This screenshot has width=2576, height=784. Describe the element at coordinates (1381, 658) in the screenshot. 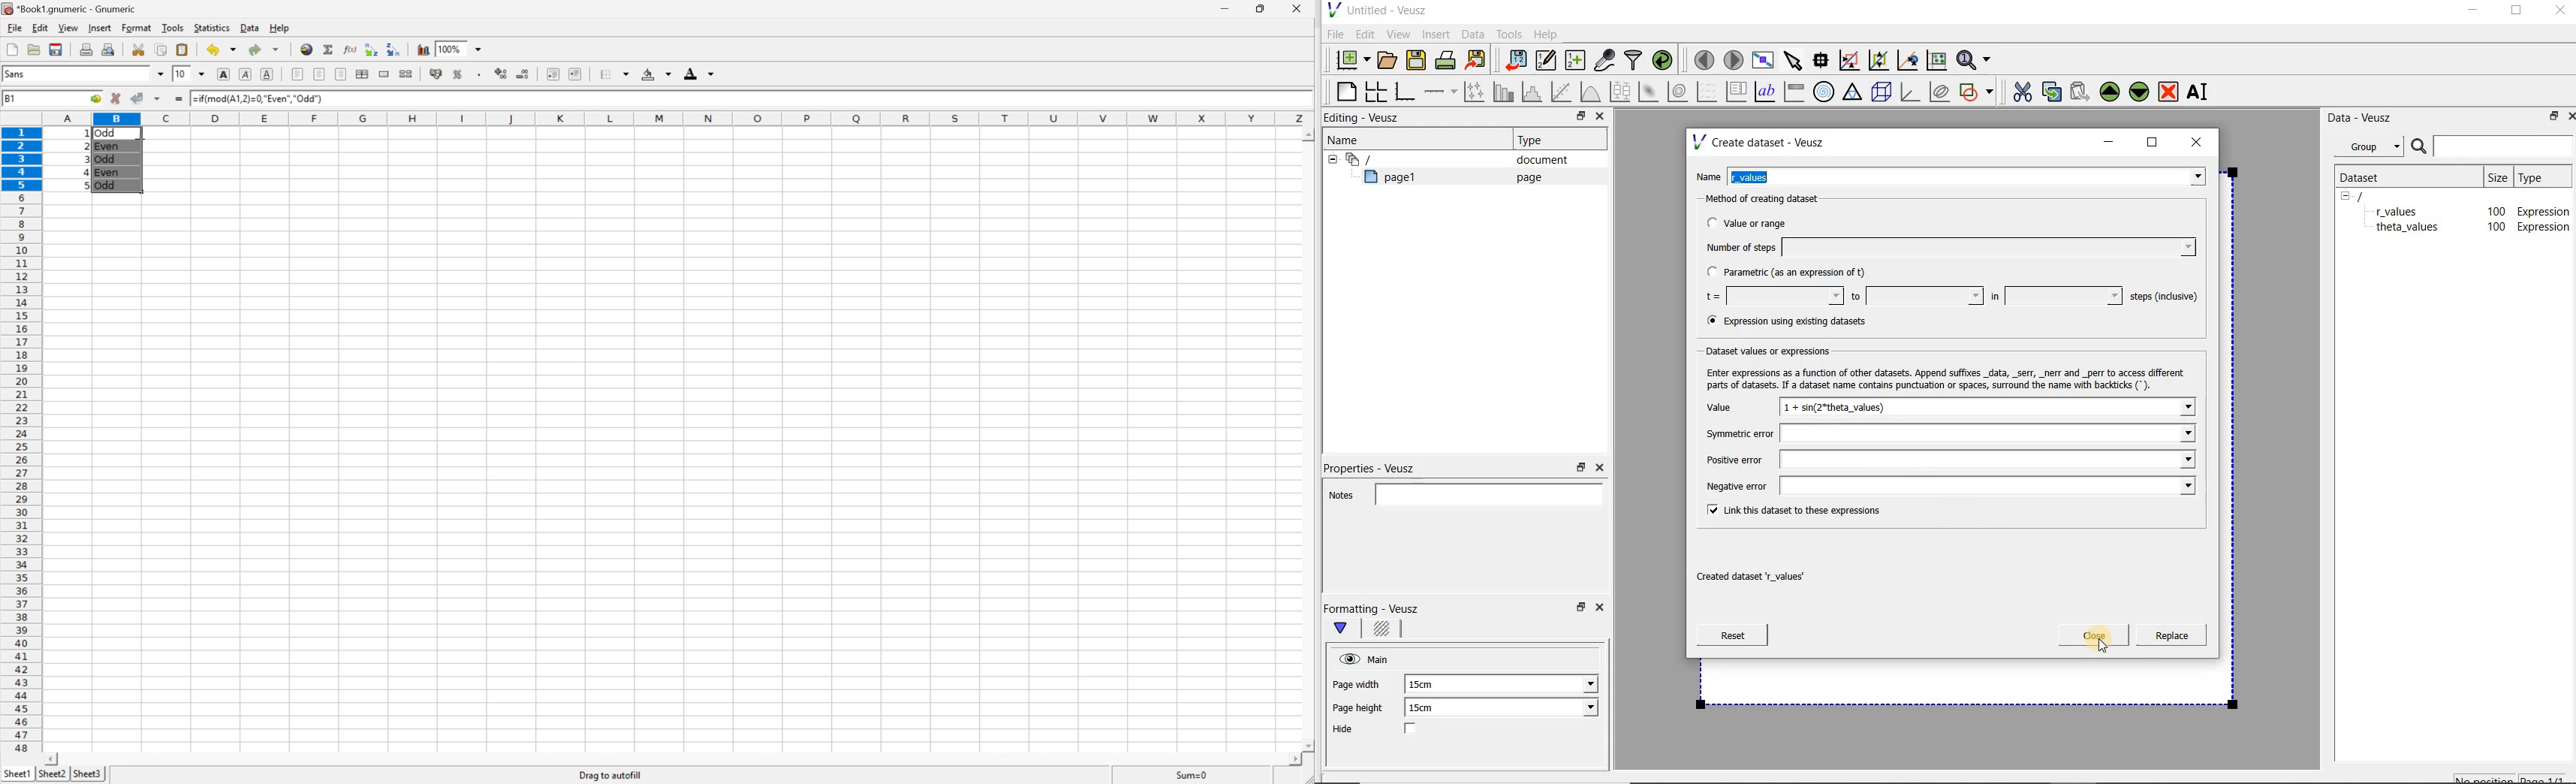

I see `Main` at that location.